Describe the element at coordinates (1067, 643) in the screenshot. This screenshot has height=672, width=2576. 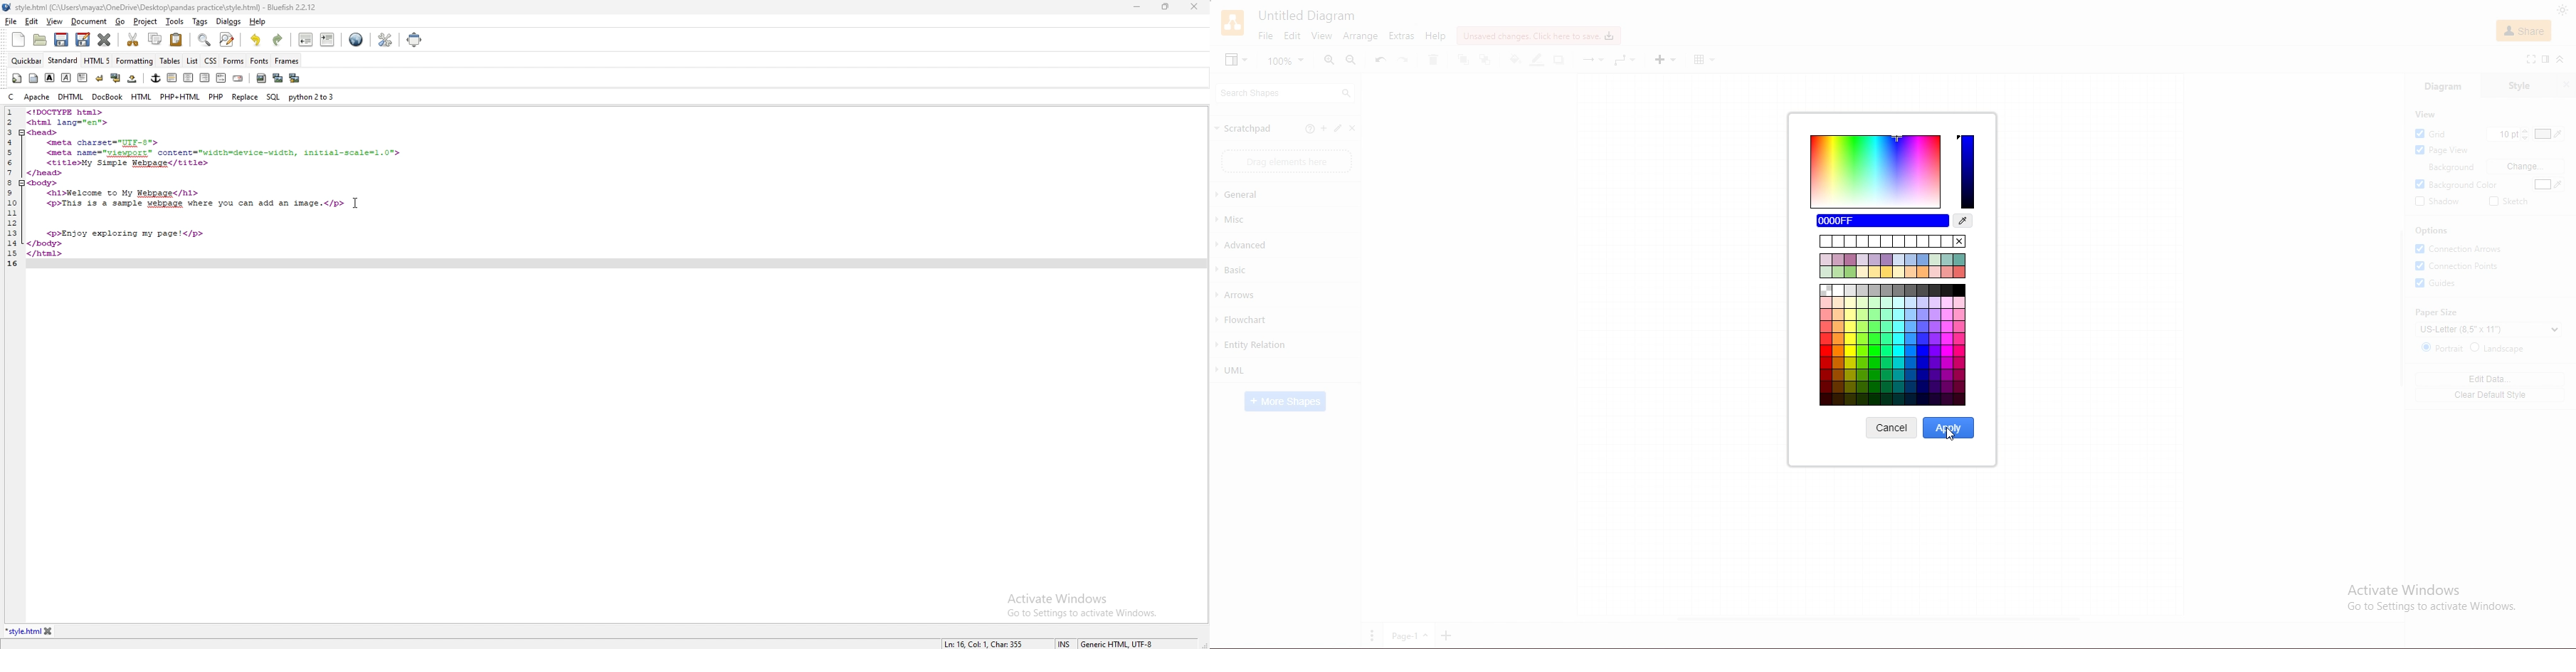
I see `INS` at that location.